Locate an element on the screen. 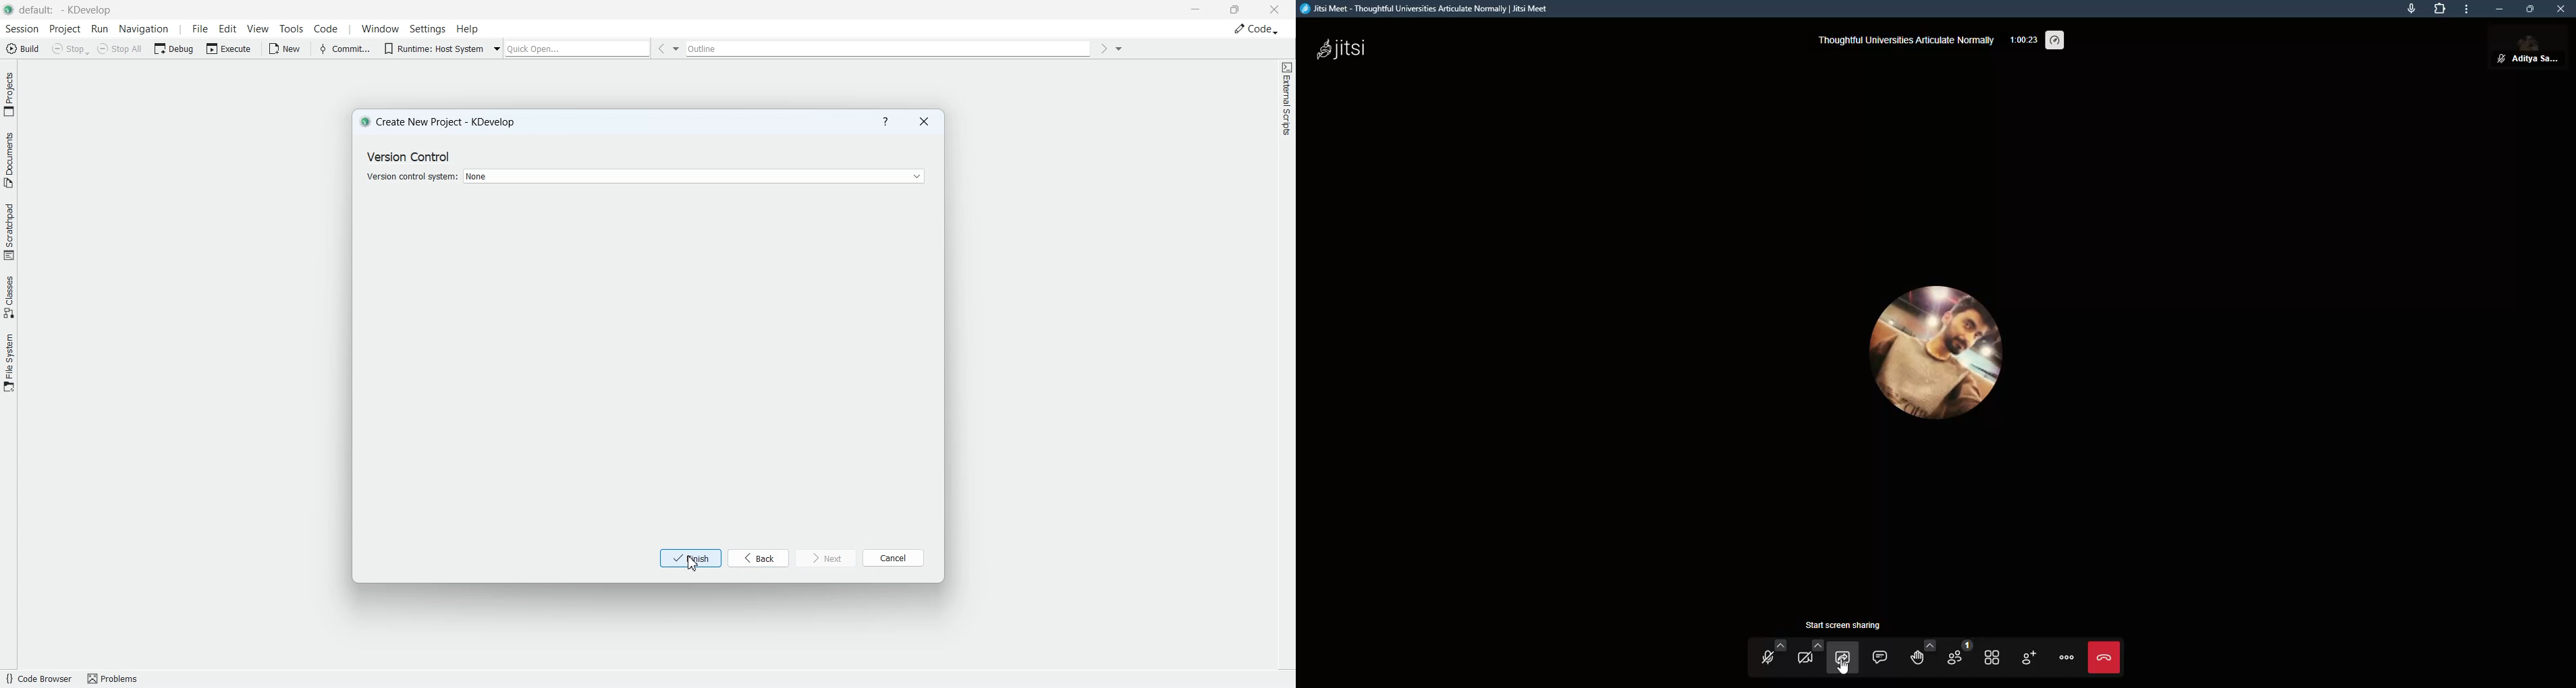 This screenshot has height=700, width=2576. microphone is located at coordinates (2406, 11).